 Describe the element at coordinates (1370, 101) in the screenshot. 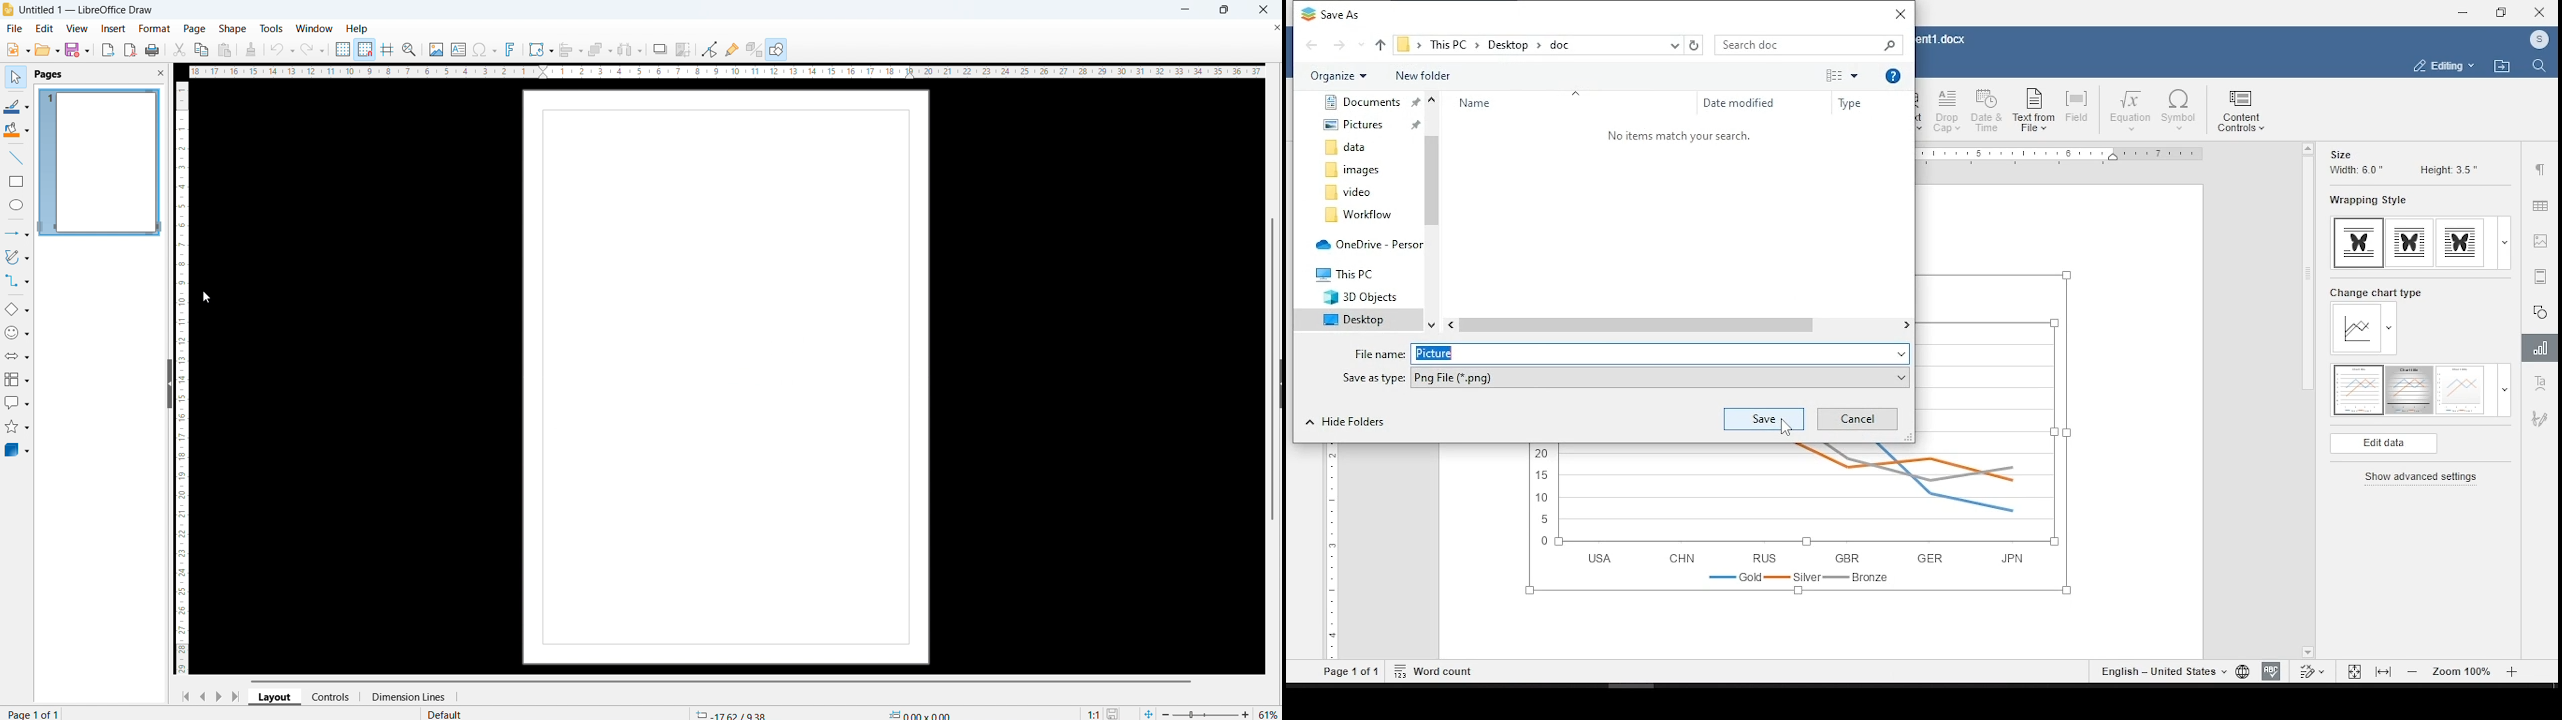

I see `documents` at that location.